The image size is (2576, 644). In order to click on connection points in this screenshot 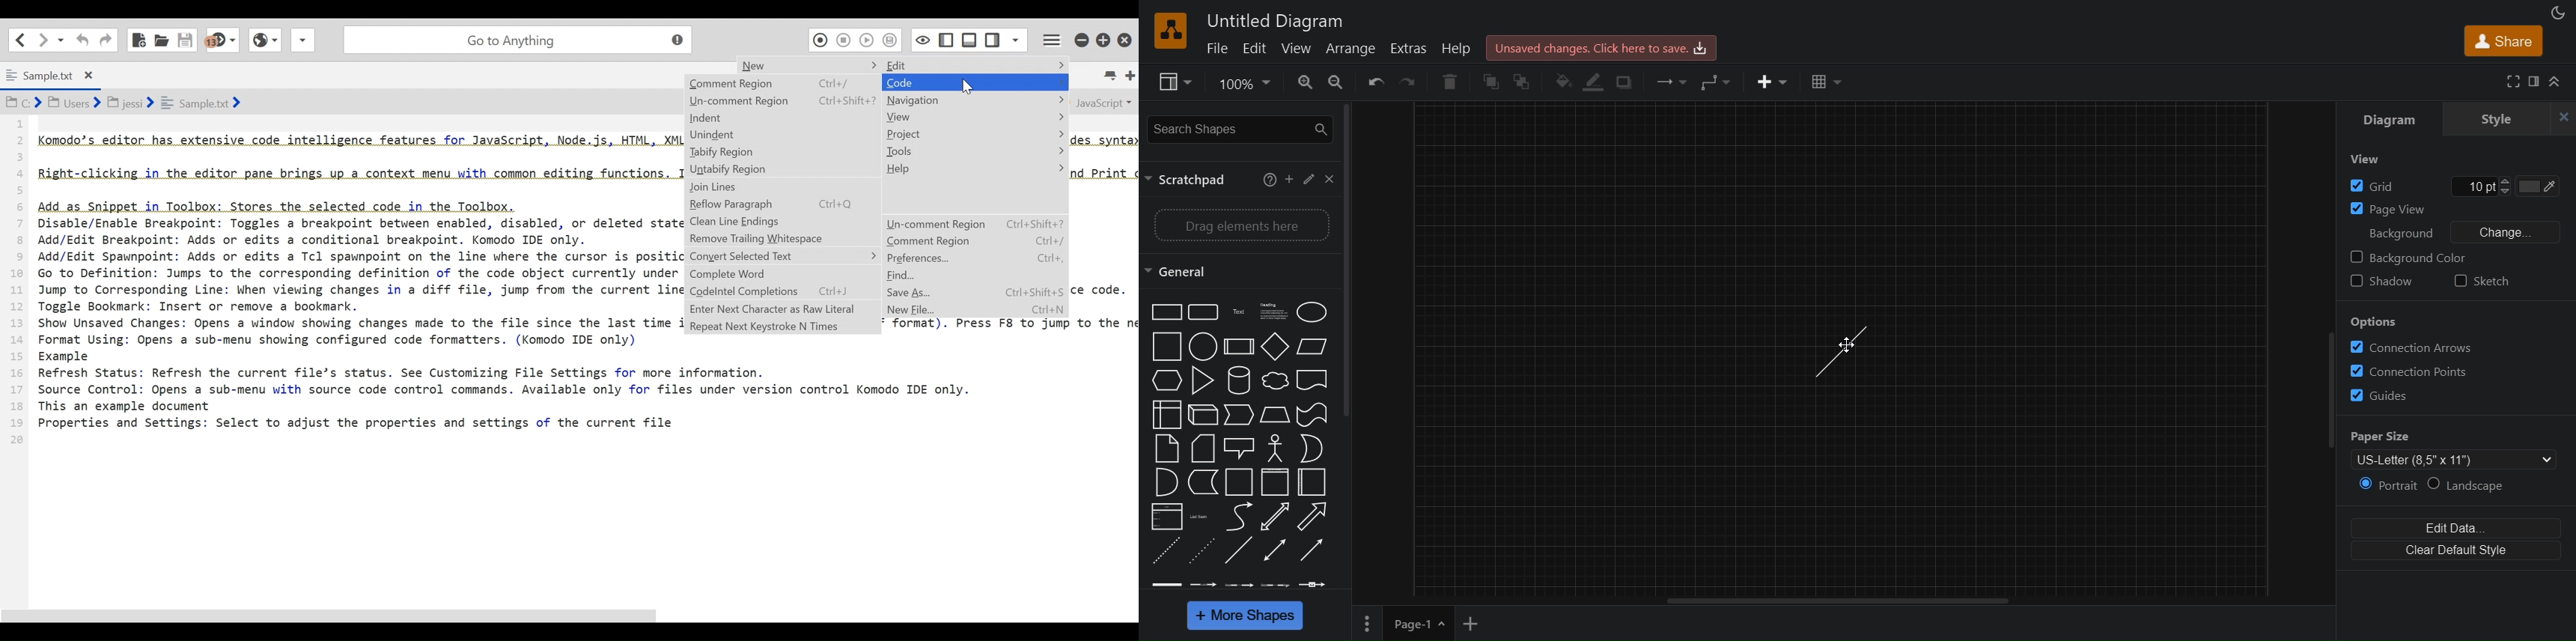, I will do `click(2413, 369)`.